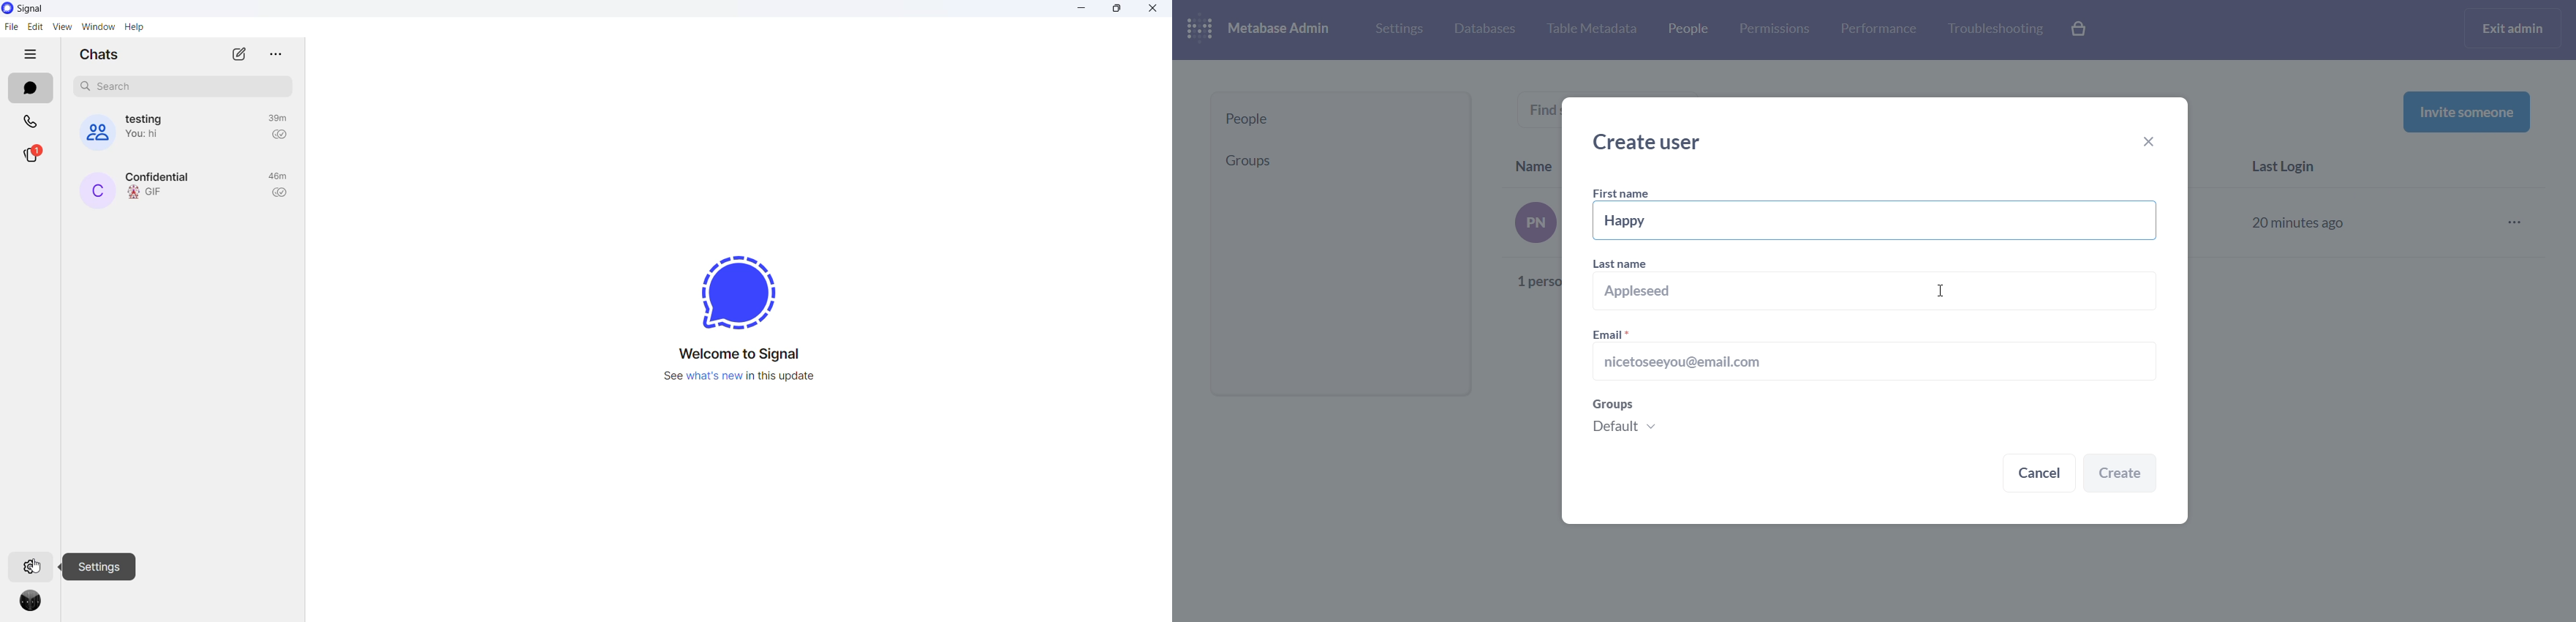  Describe the element at coordinates (98, 55) in the screenshot. I see `chats heading` at that location.